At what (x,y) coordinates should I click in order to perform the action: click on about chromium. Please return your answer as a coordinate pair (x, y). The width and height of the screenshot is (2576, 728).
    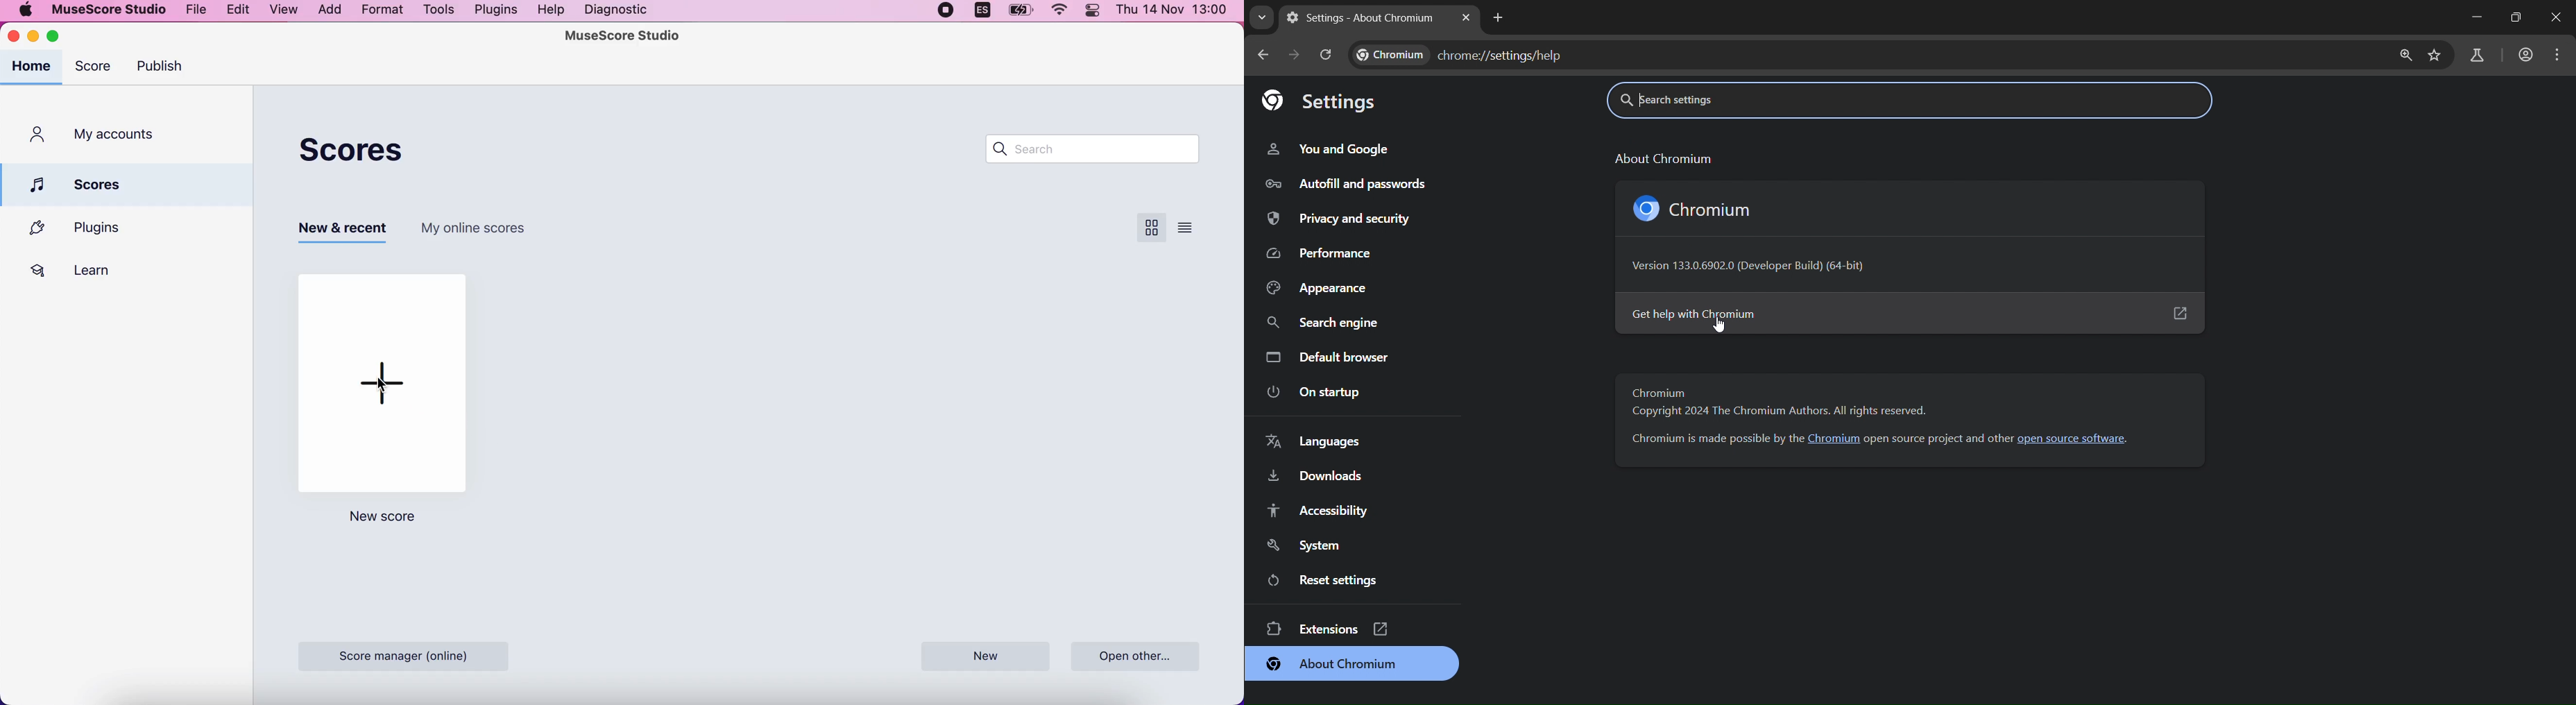
    Looking at the image, I should click on (1332, 665).